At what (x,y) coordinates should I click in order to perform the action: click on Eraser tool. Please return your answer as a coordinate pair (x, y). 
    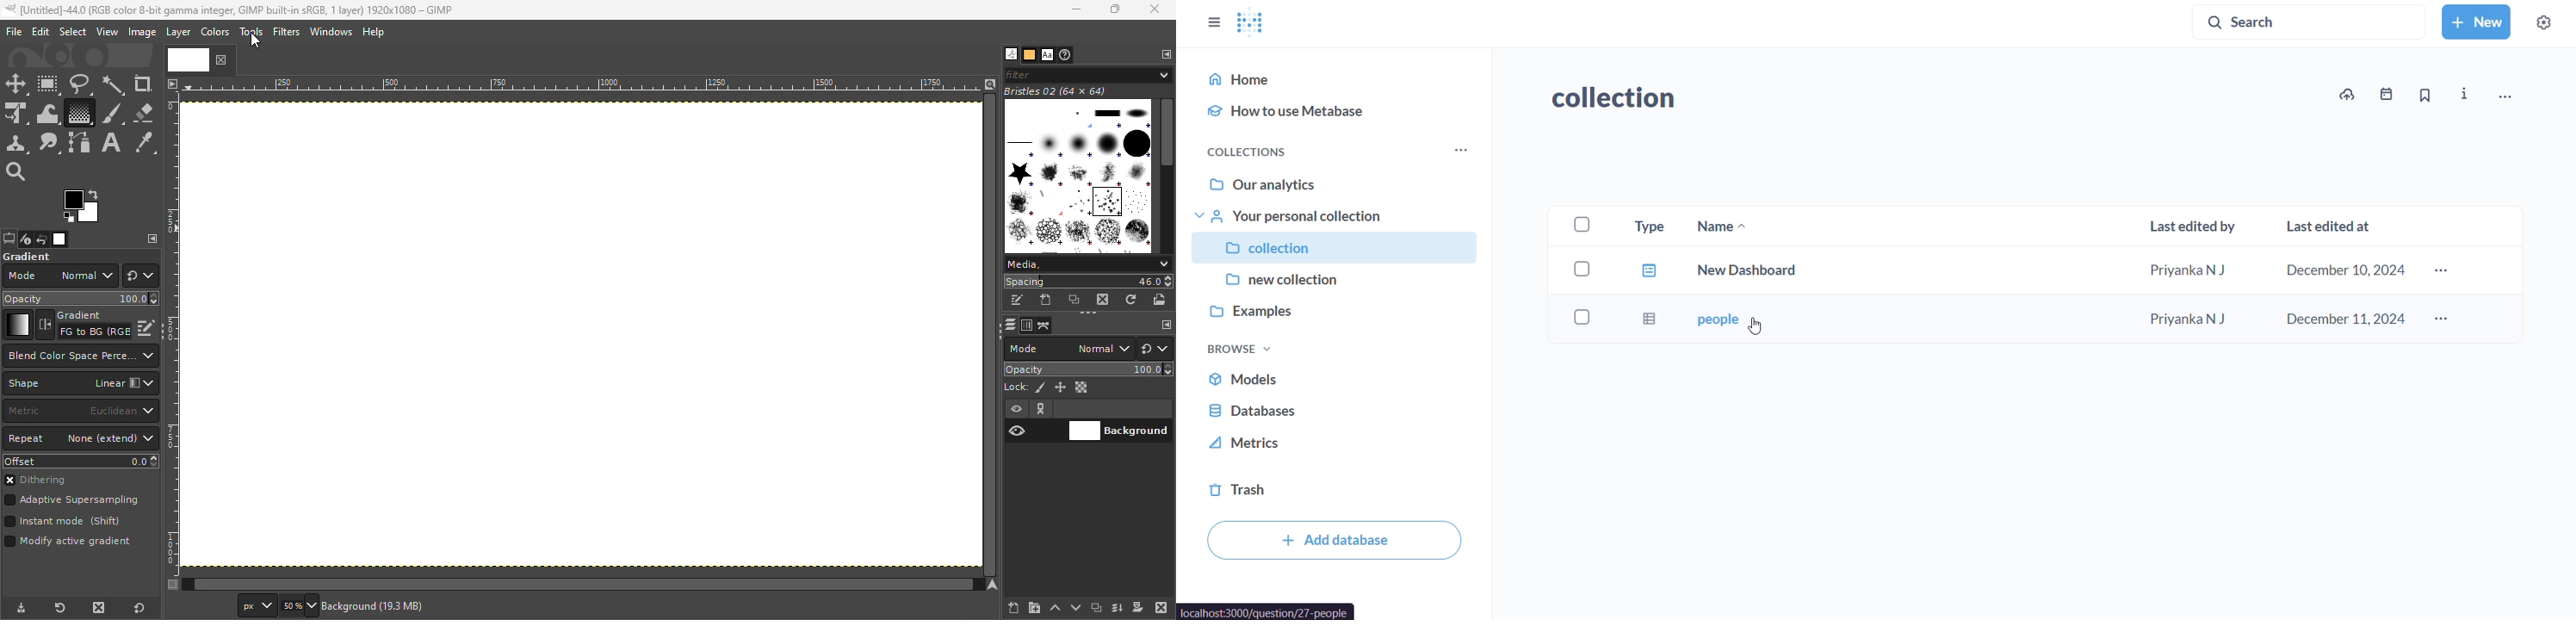
    Looking at the image, I should click on (143, 109).